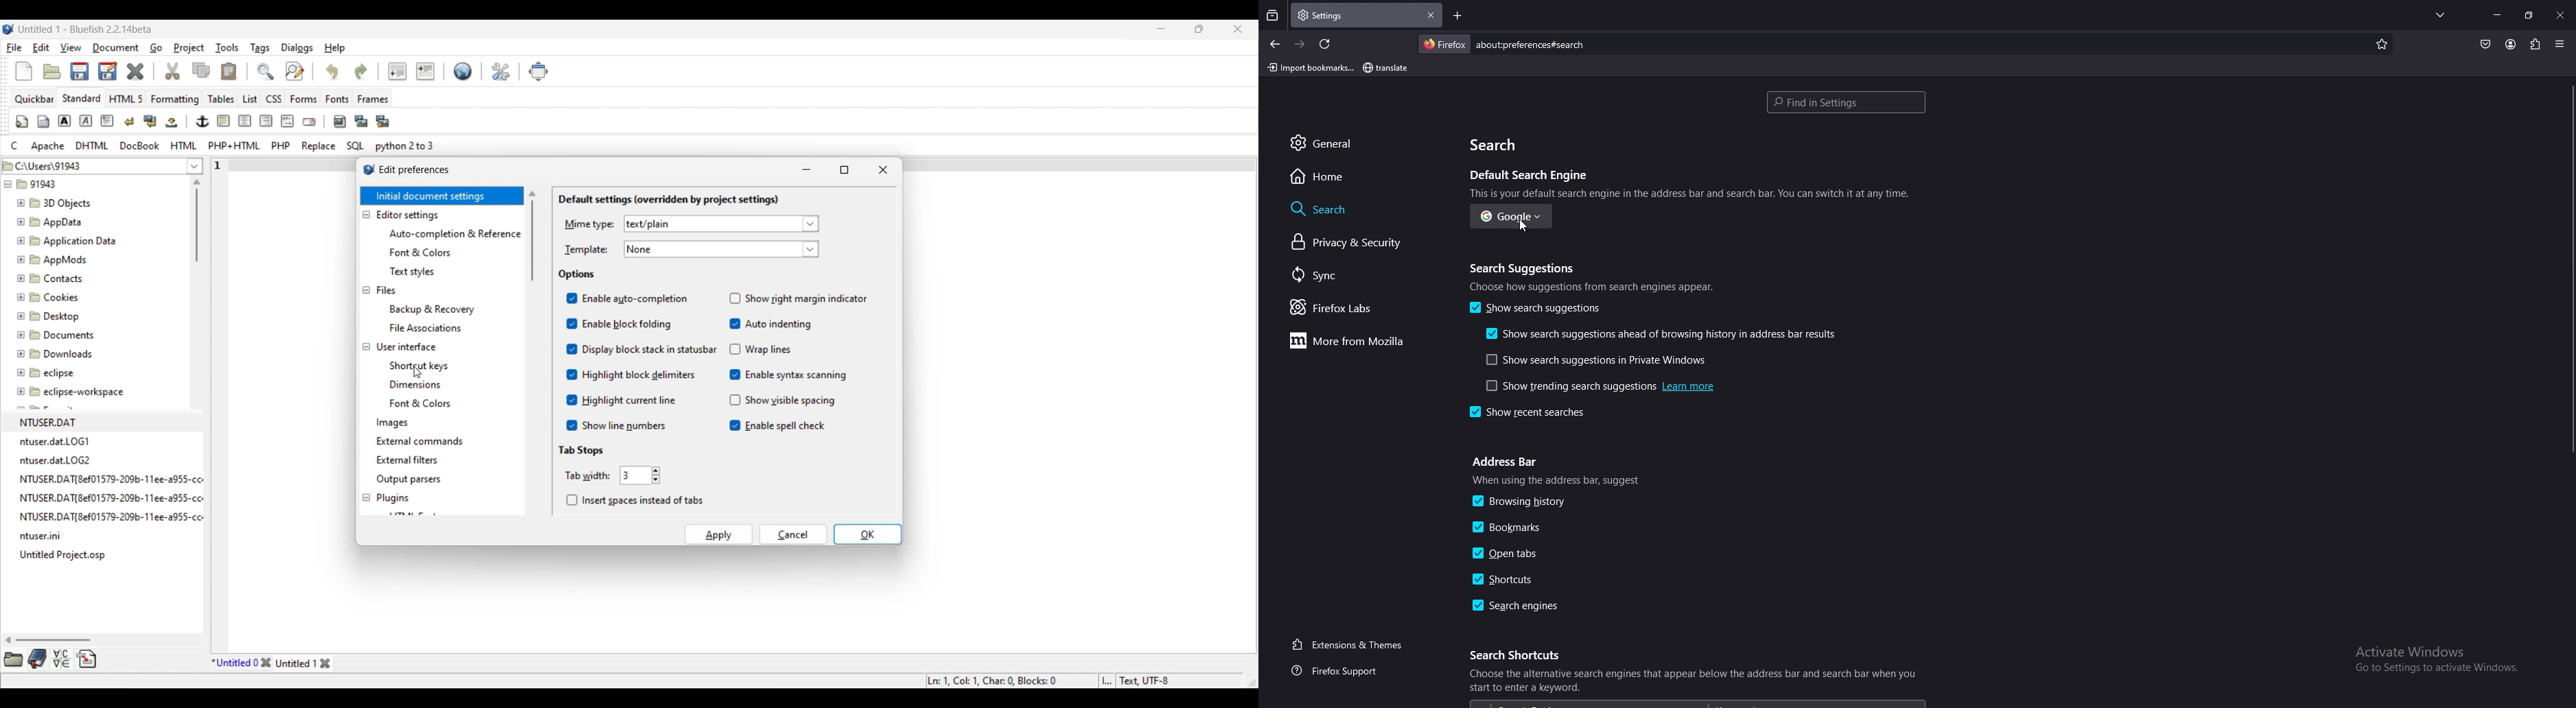 Image resolution: width=2576 pixels, height=728 pixels. Describe the element at coordinates (615, 425) in the screenshot. I see `show line numbers` at that location.